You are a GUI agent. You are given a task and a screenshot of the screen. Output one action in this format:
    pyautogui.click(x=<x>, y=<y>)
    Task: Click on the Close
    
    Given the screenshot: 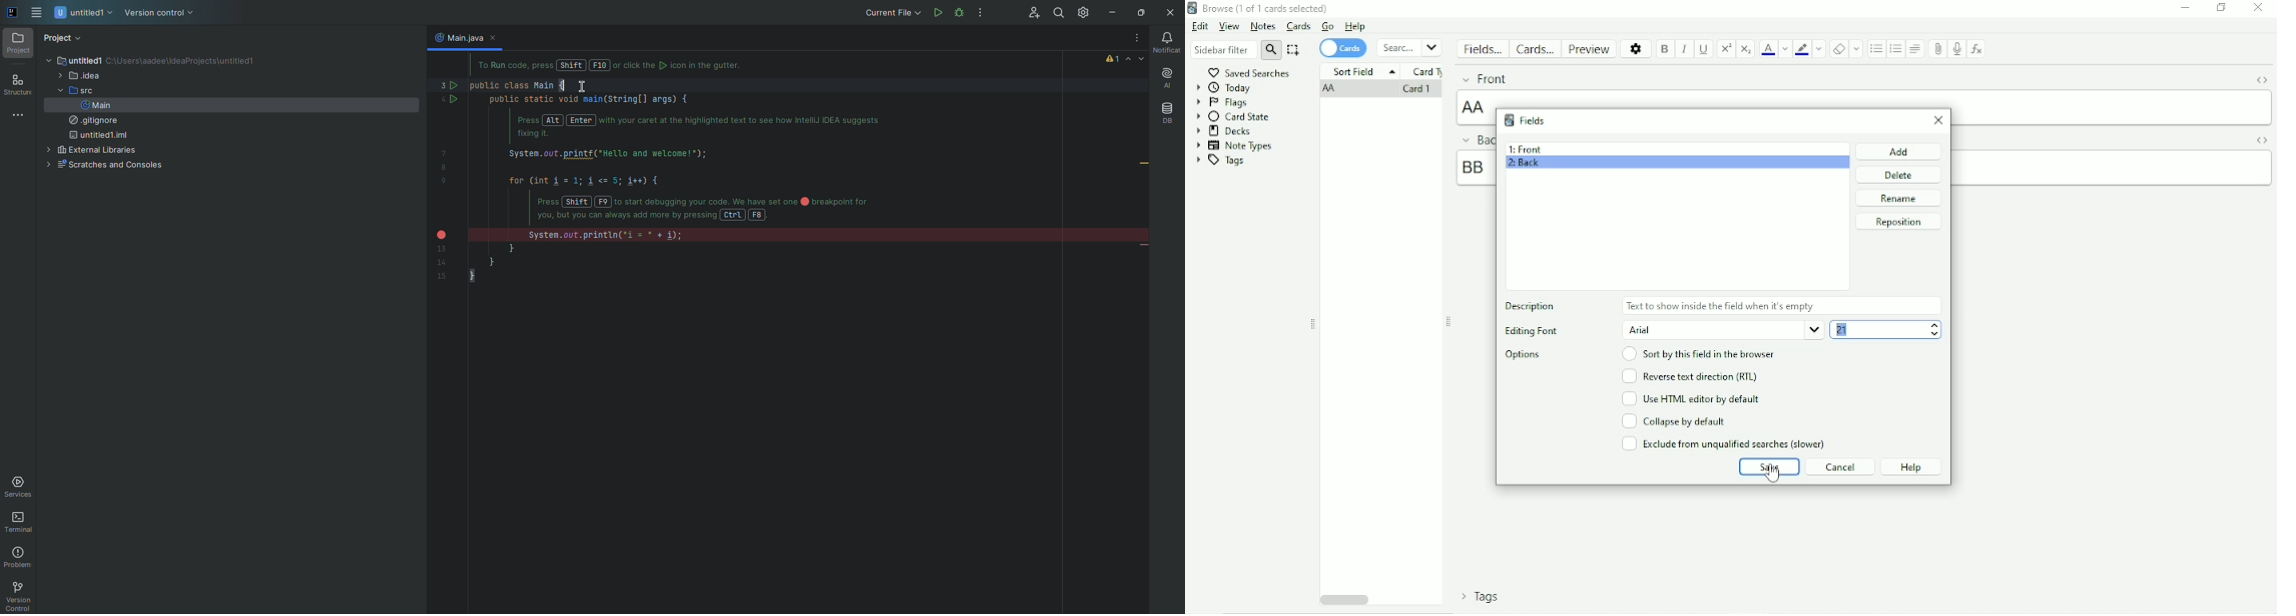 What is the action you would take?
    pyautogui.click(x=1939, y=120)
    